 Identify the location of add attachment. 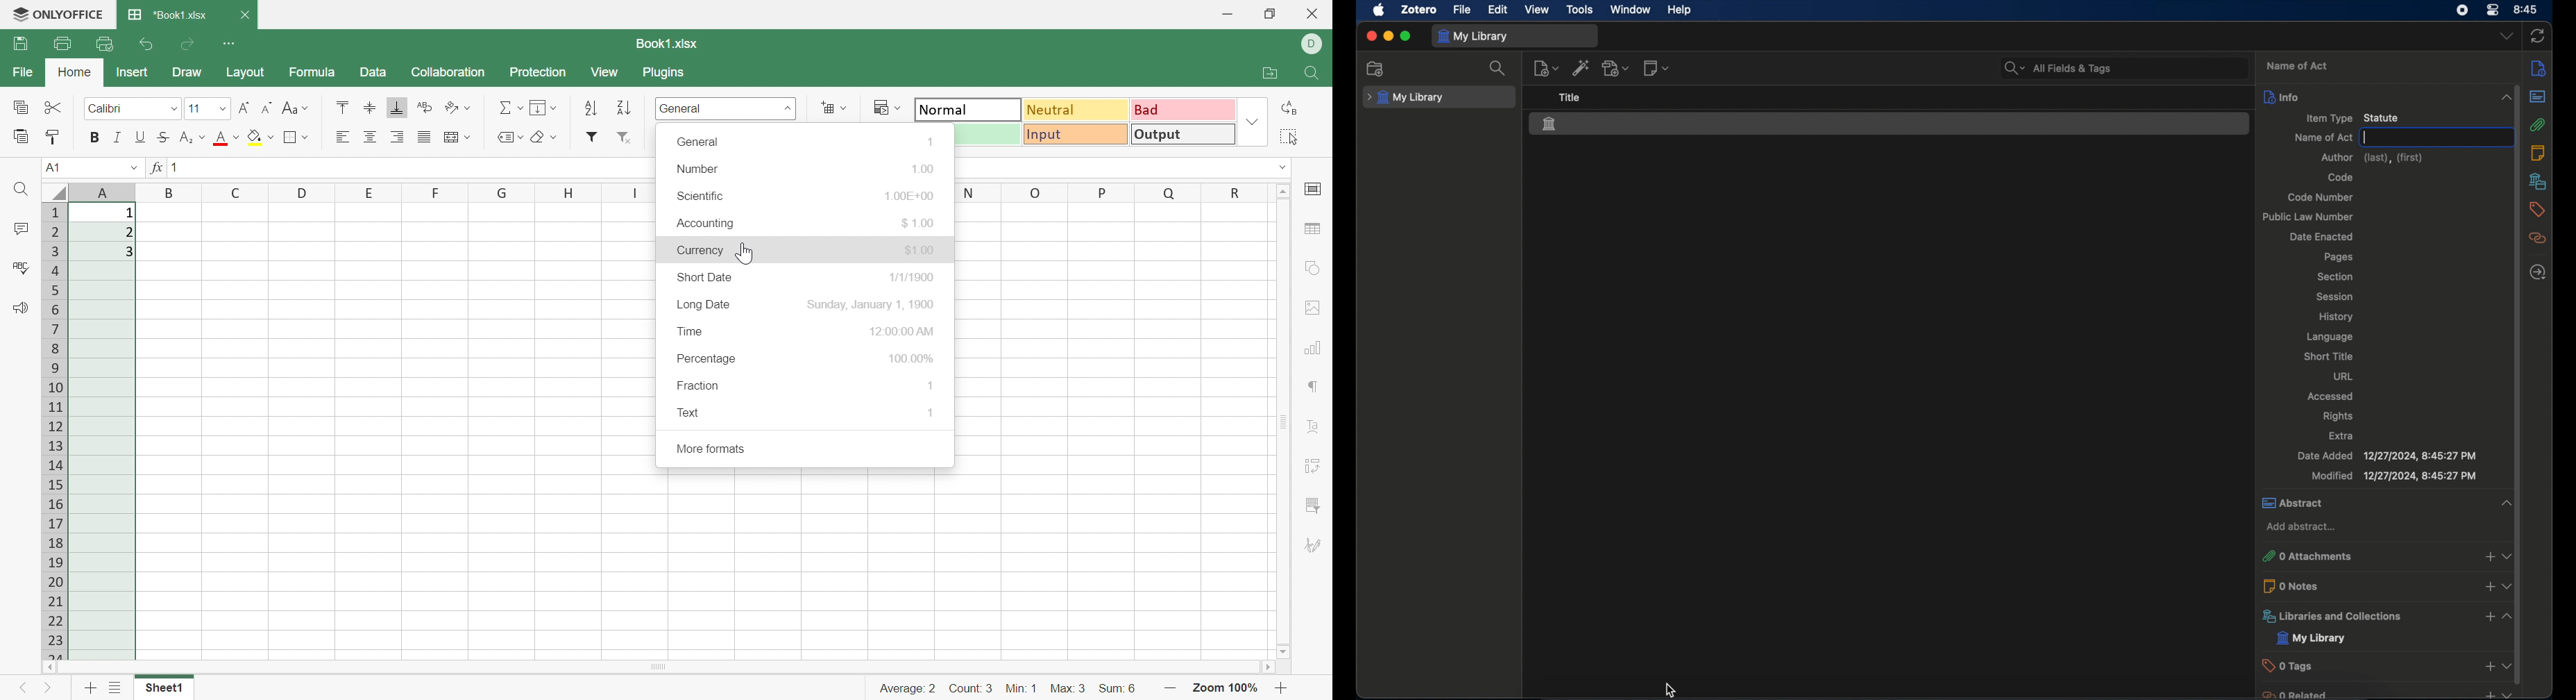
(1617, 69).